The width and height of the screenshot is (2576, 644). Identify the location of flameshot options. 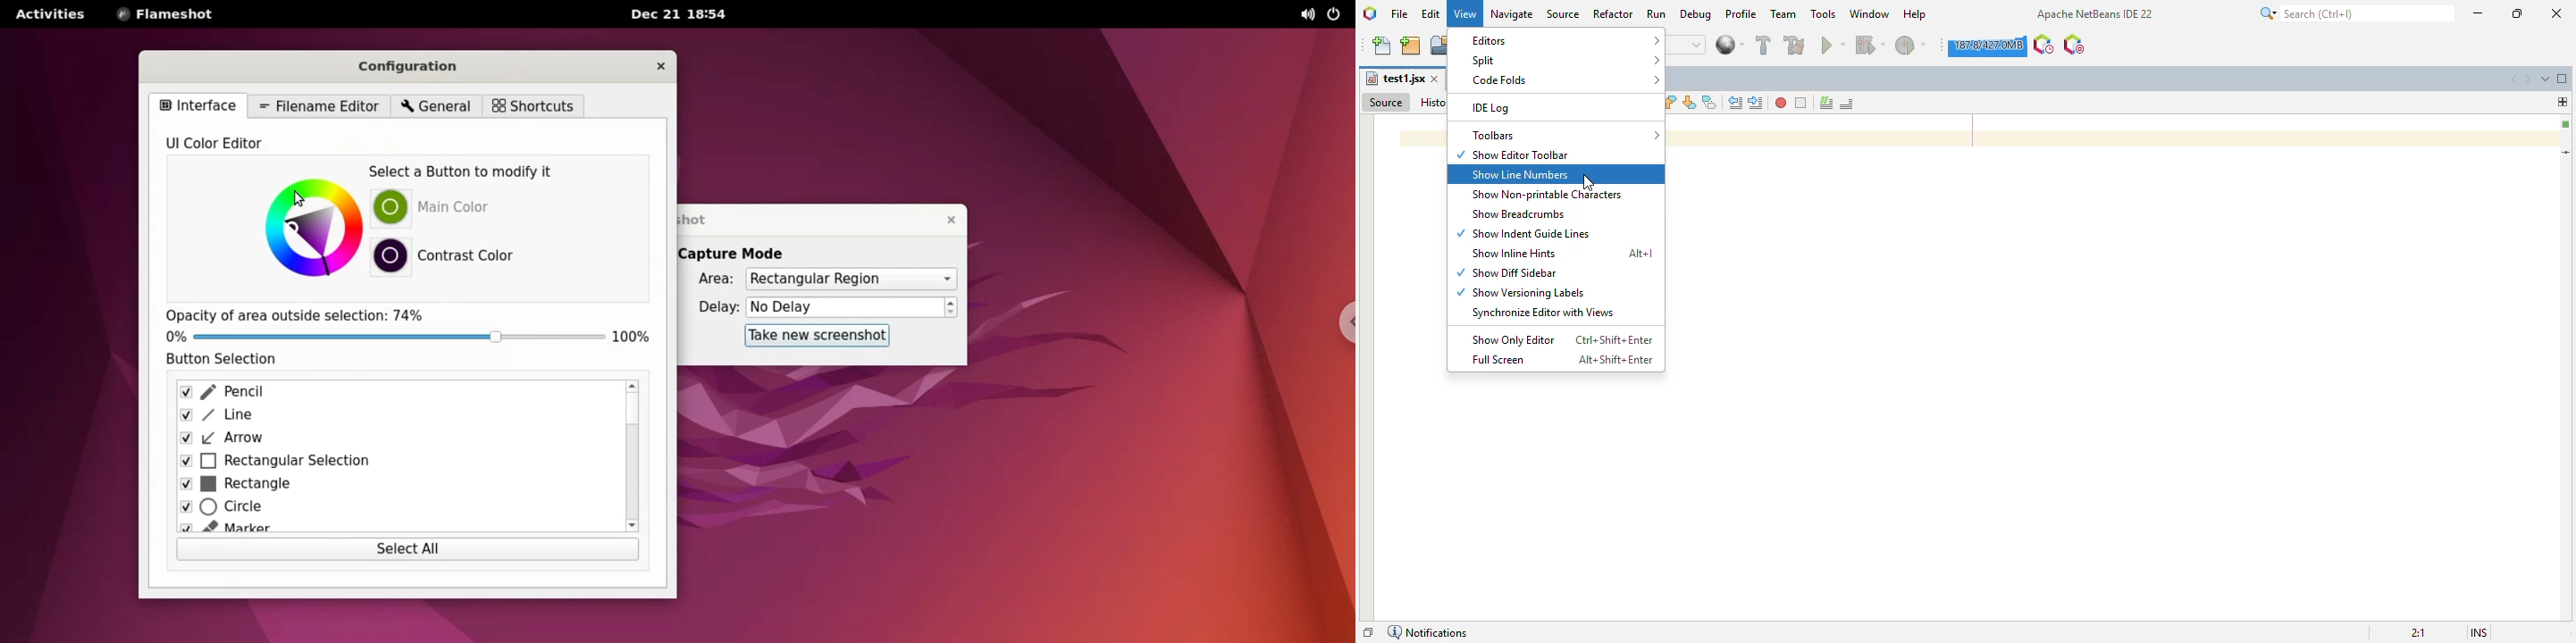
(165, 15).